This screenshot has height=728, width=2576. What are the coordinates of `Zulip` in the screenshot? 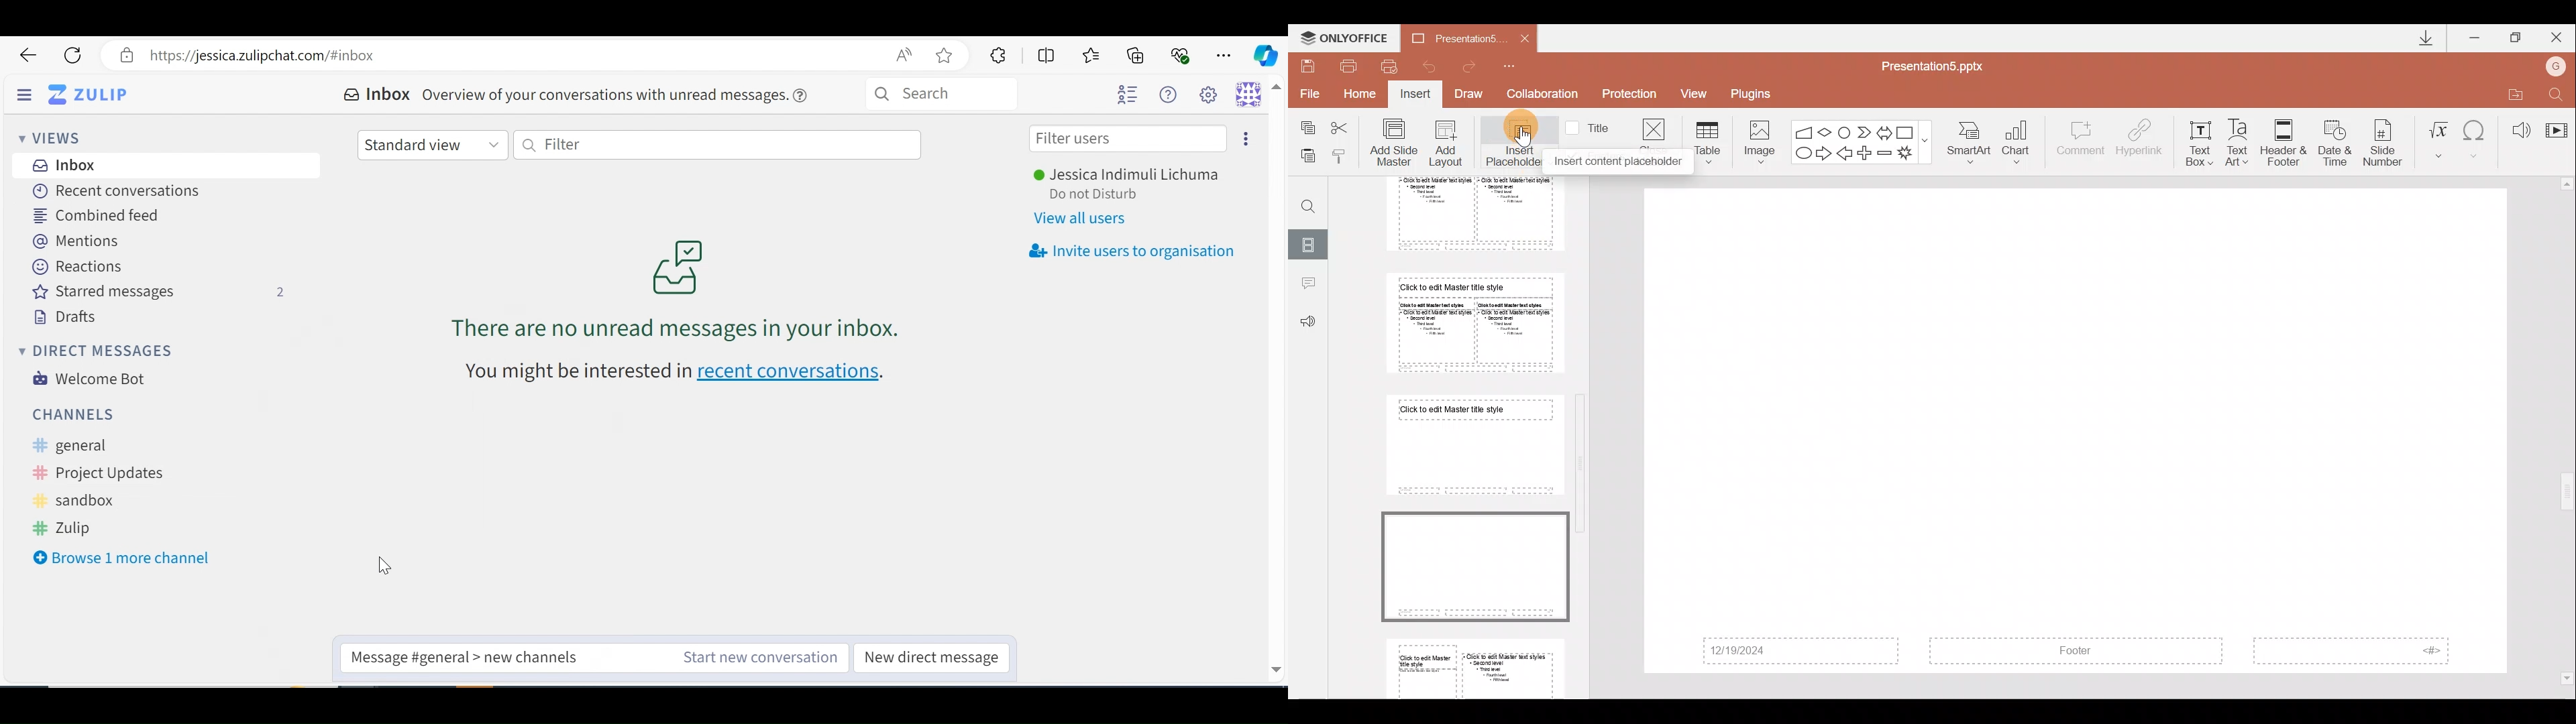 It's located at (97, 526).